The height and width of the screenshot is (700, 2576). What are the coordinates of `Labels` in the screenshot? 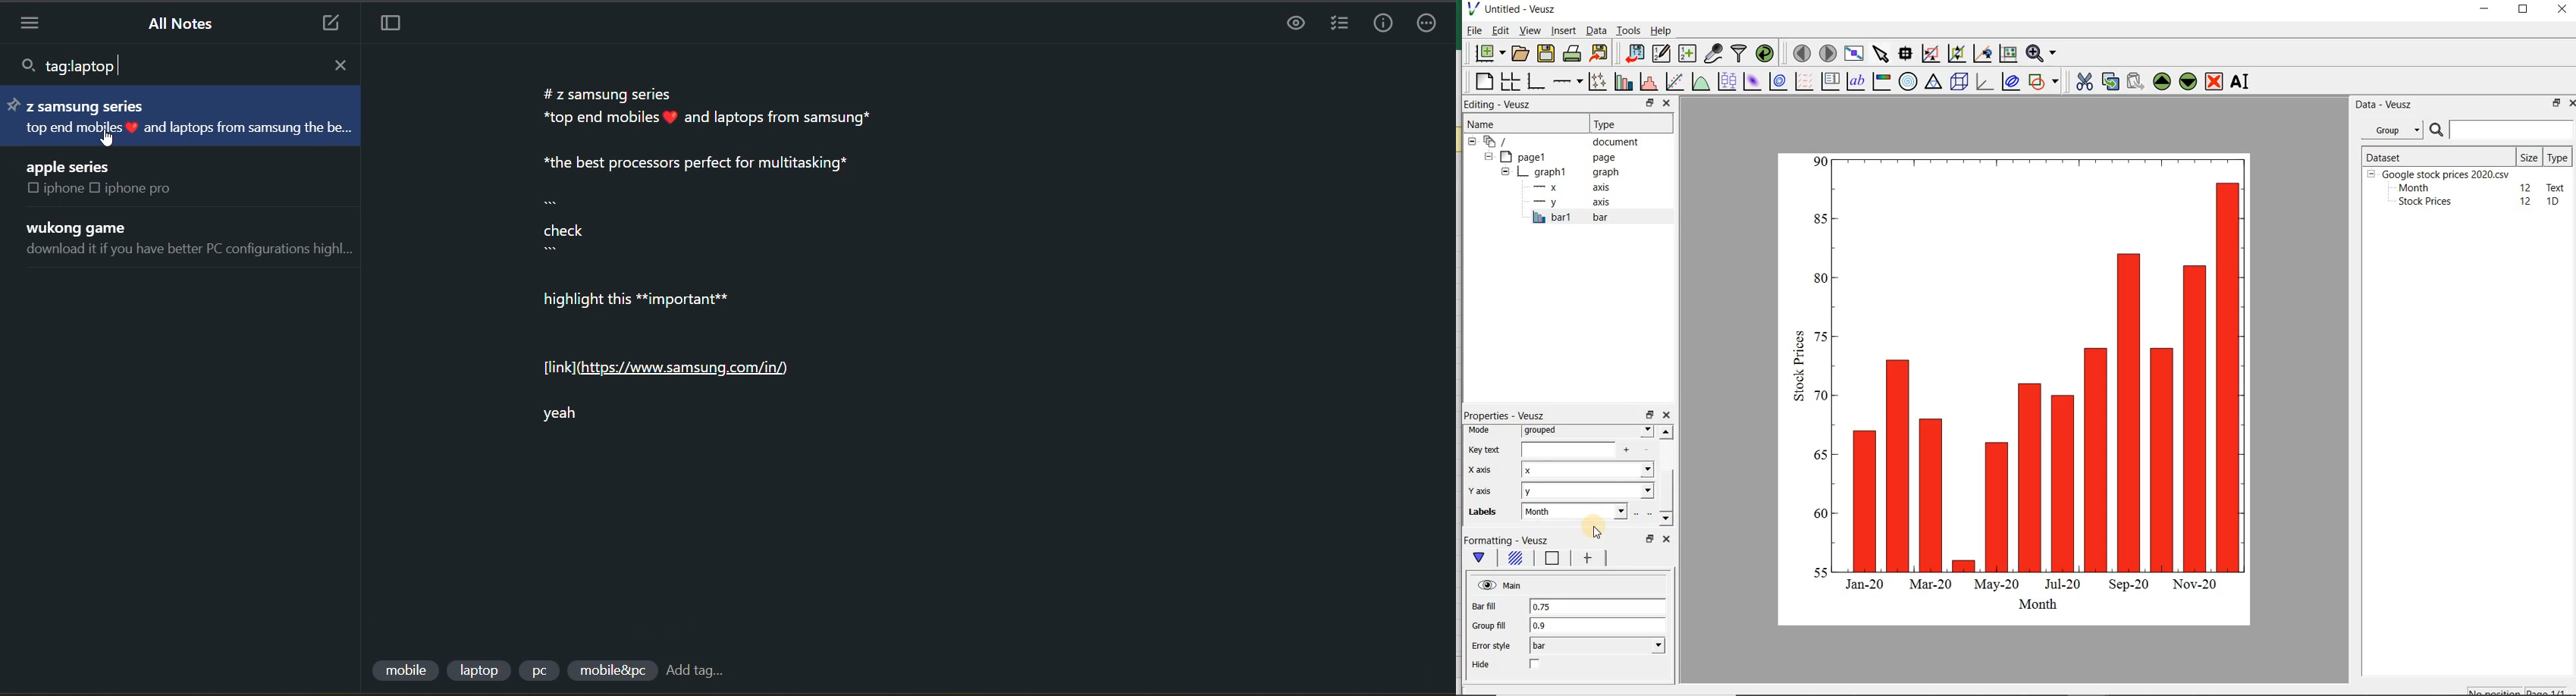 It's located at (1479, 511).